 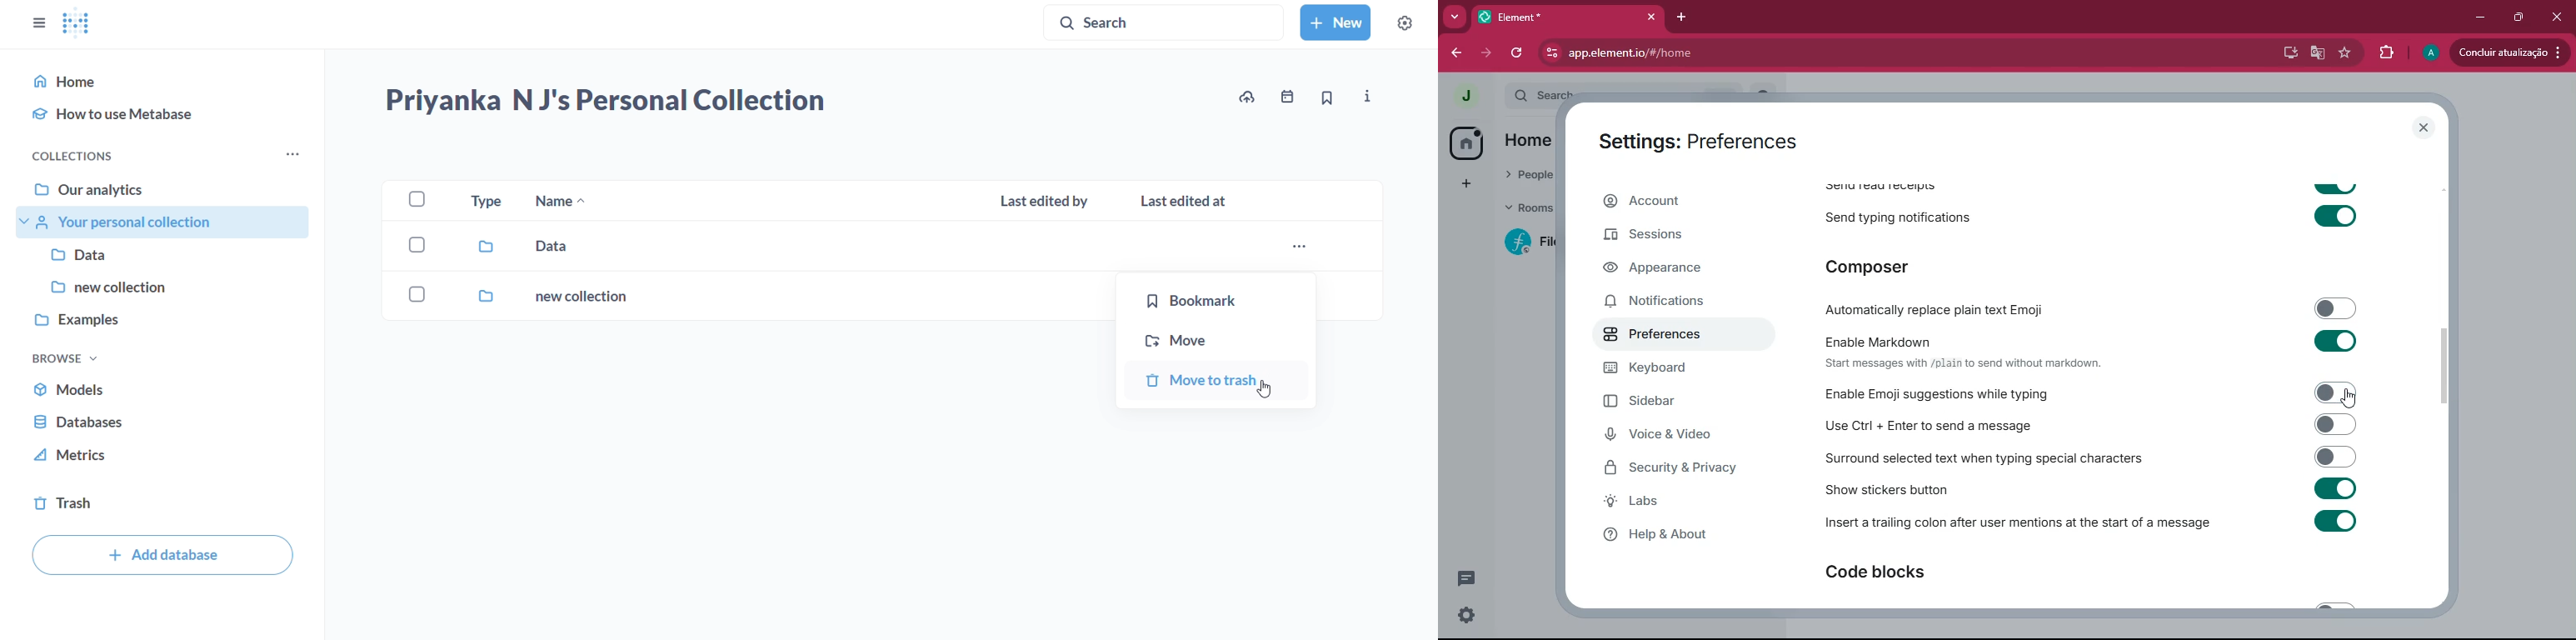 What do you see at coordinates (79, 25) in the screenshot?
I see `logo` at bounding box center [79, 25].